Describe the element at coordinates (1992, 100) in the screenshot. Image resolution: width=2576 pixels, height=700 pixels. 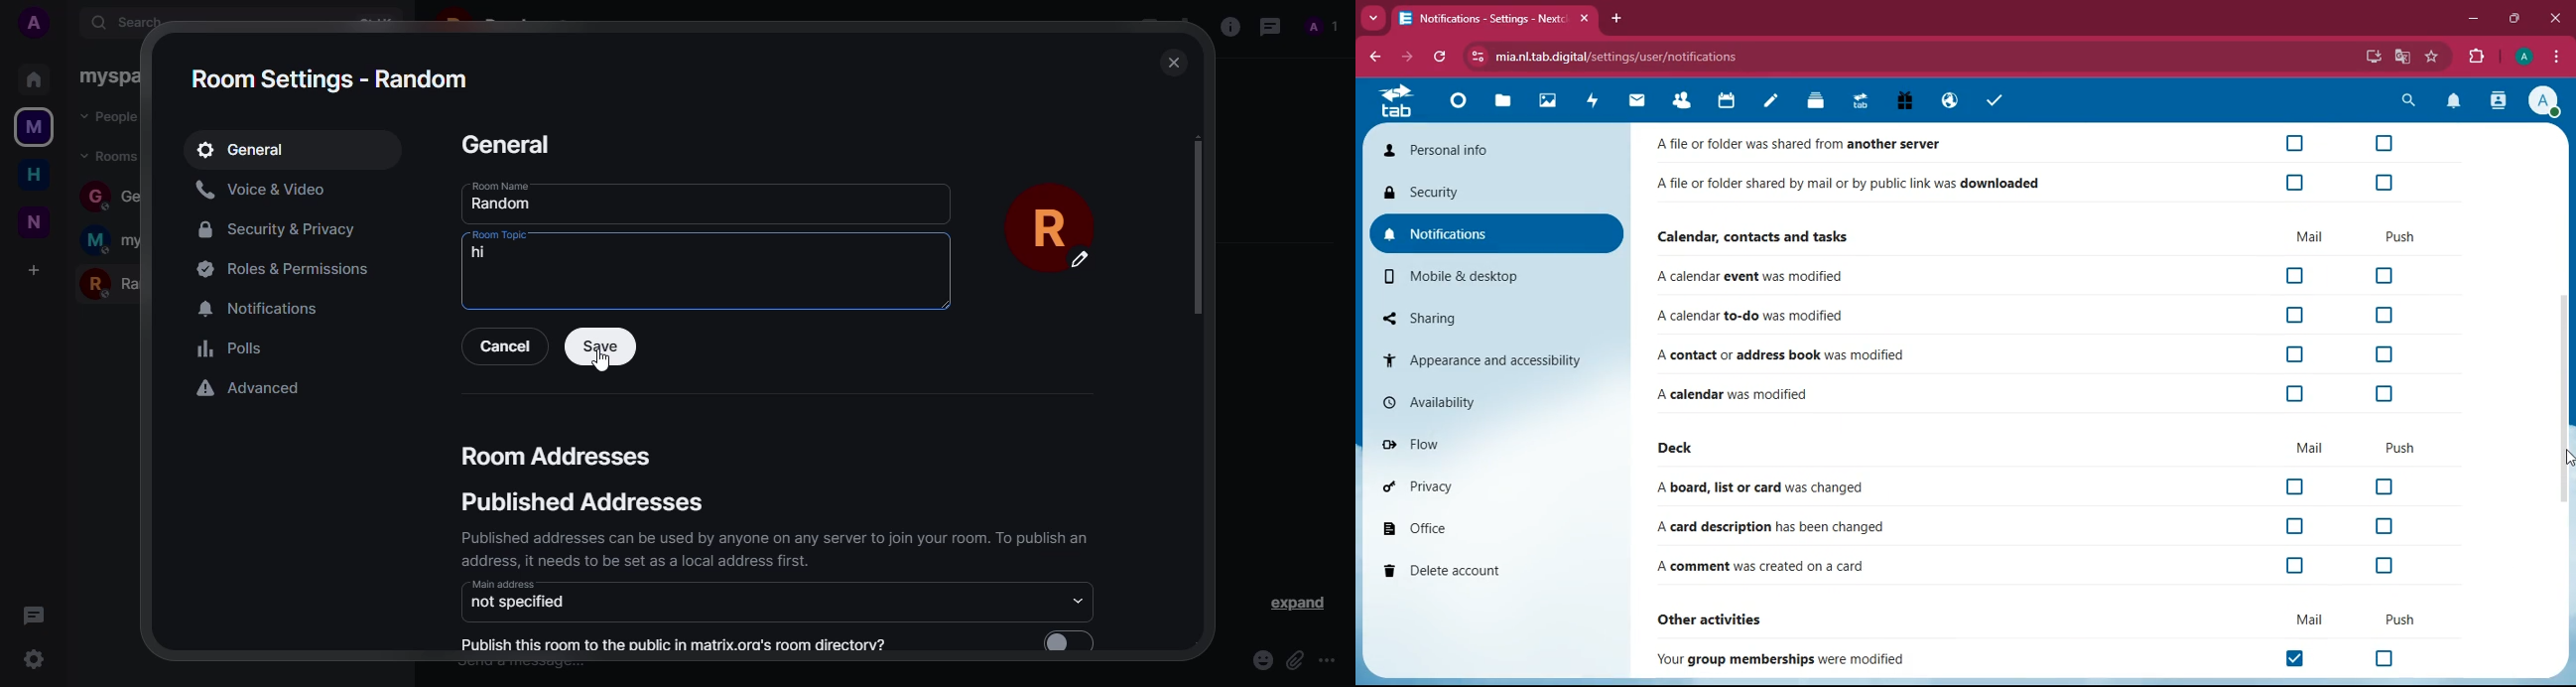
I see `tasks` at that location.